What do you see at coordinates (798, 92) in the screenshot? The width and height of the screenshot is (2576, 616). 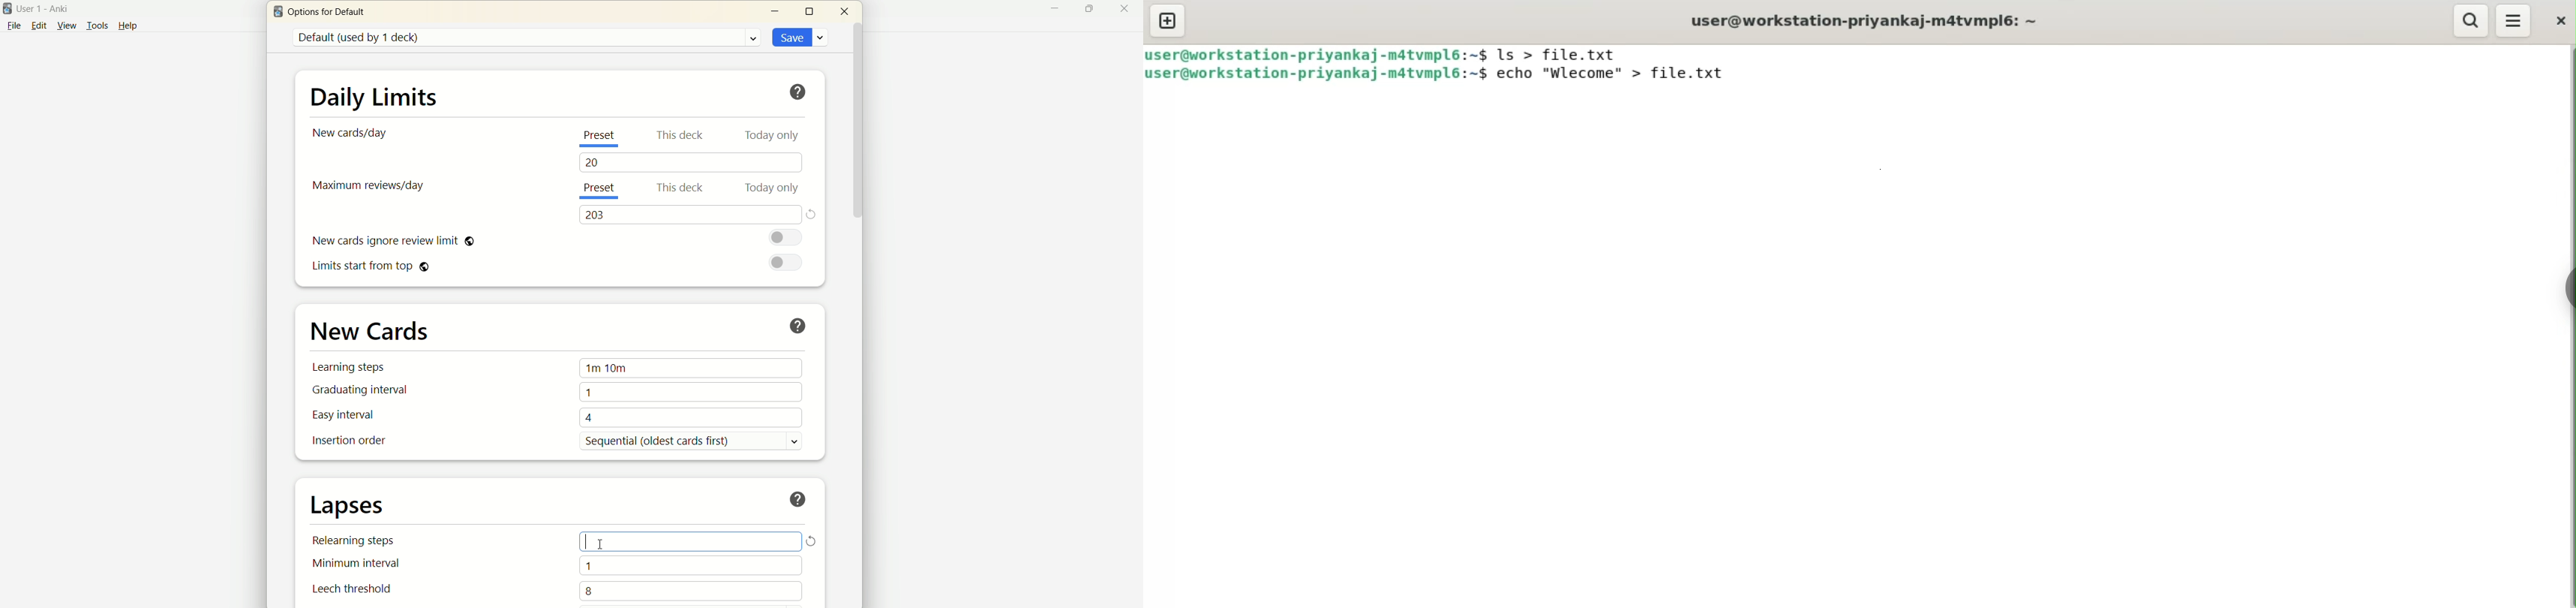 I see `help` at bounding box center [798, 92].